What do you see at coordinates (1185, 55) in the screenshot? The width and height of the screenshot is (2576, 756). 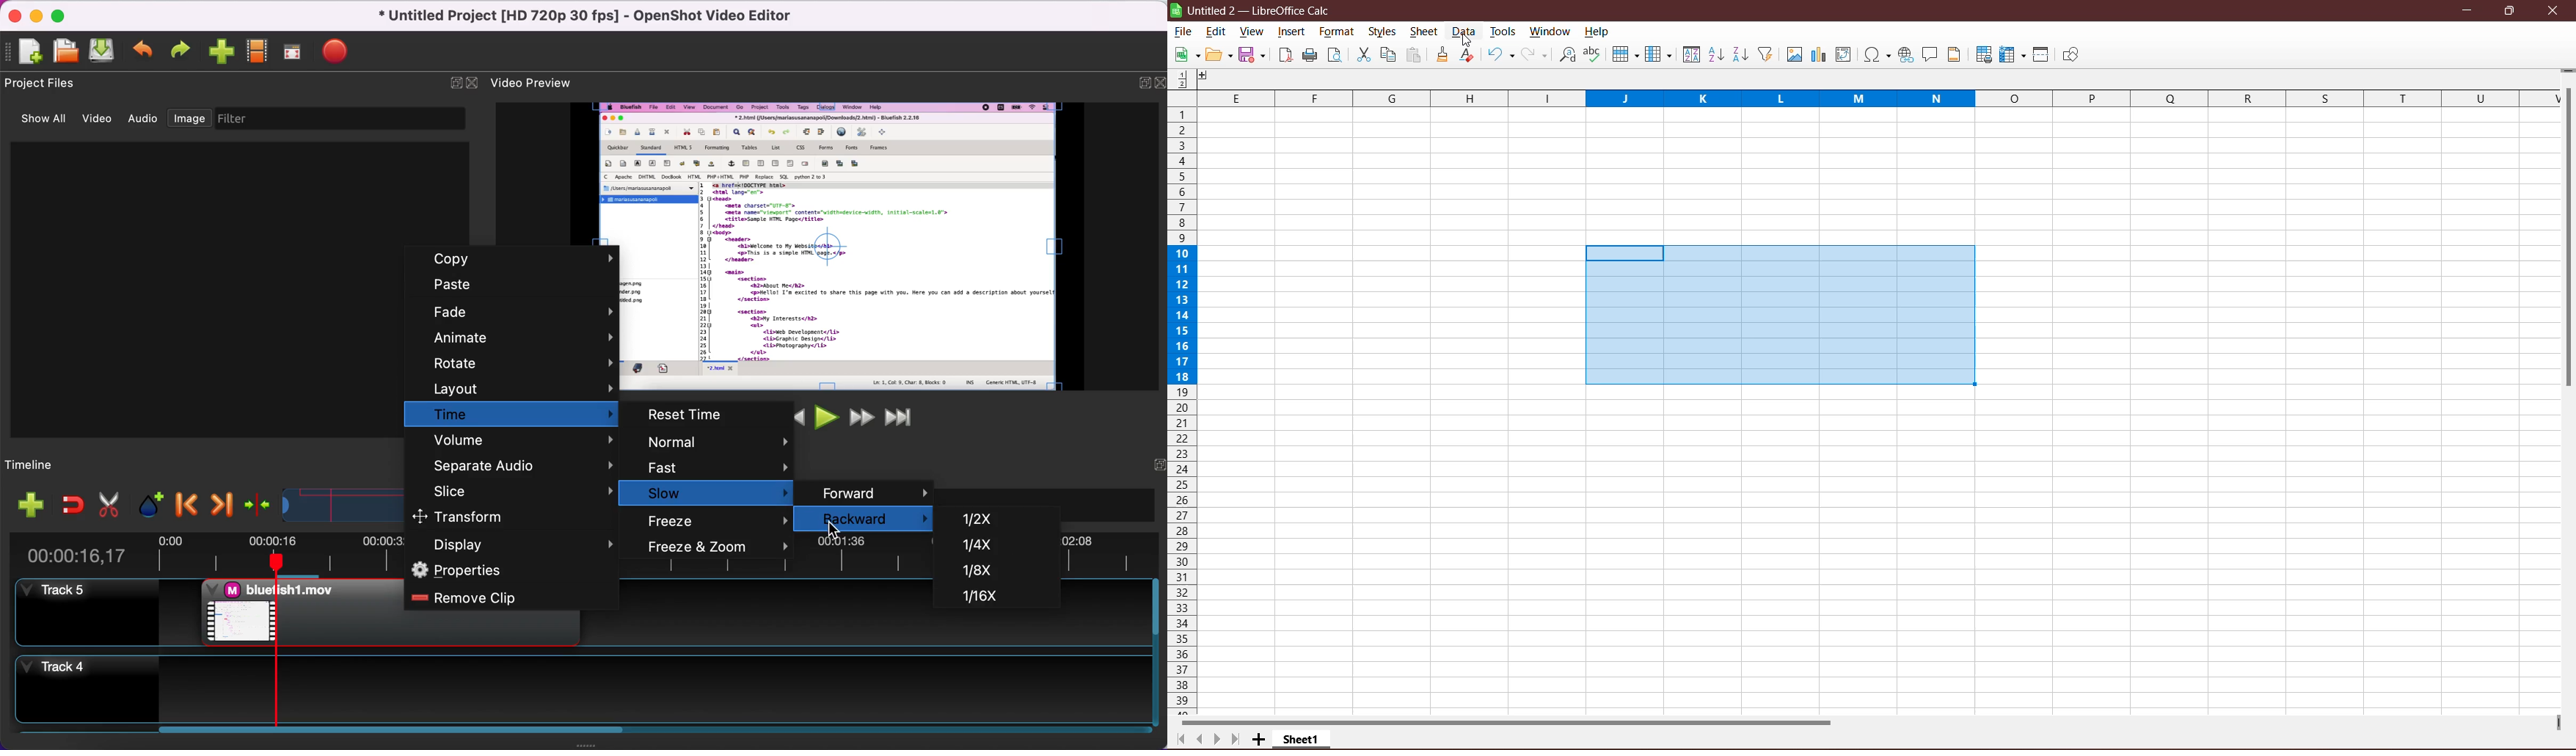 I see `New` at bounding box center [1185, 55].